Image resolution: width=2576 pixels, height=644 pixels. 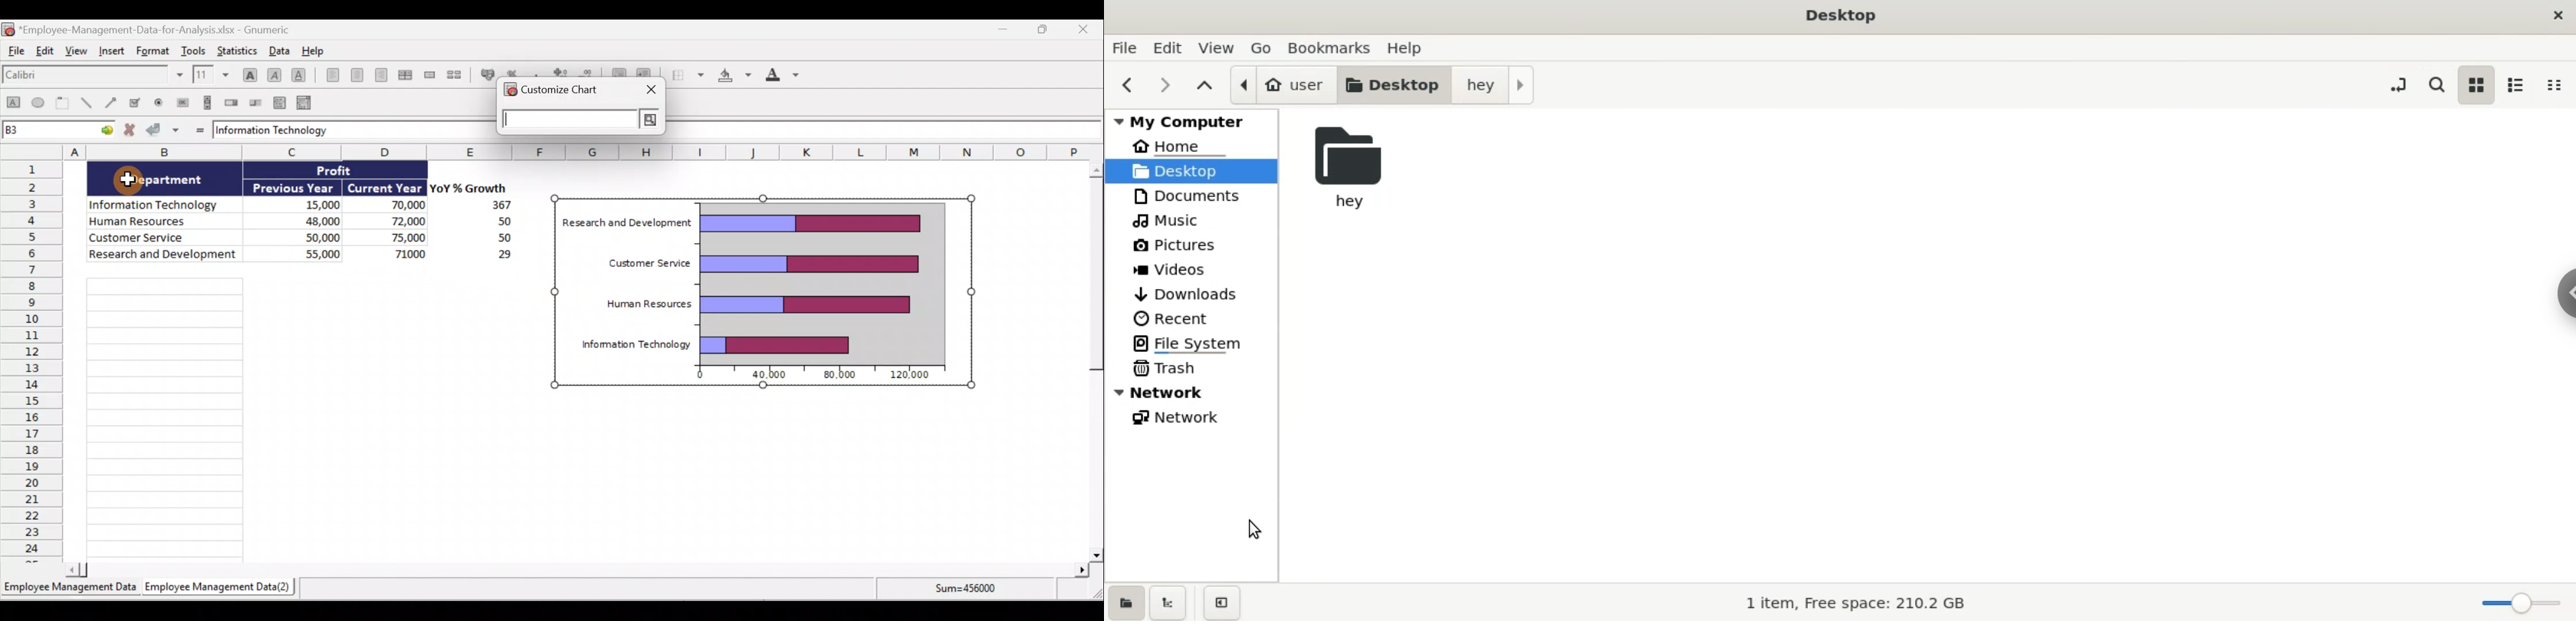 What do you see at coordinates (208, 102) in the screenshot?
I see `Create a scrollbar` at bounding box center [208, 102].